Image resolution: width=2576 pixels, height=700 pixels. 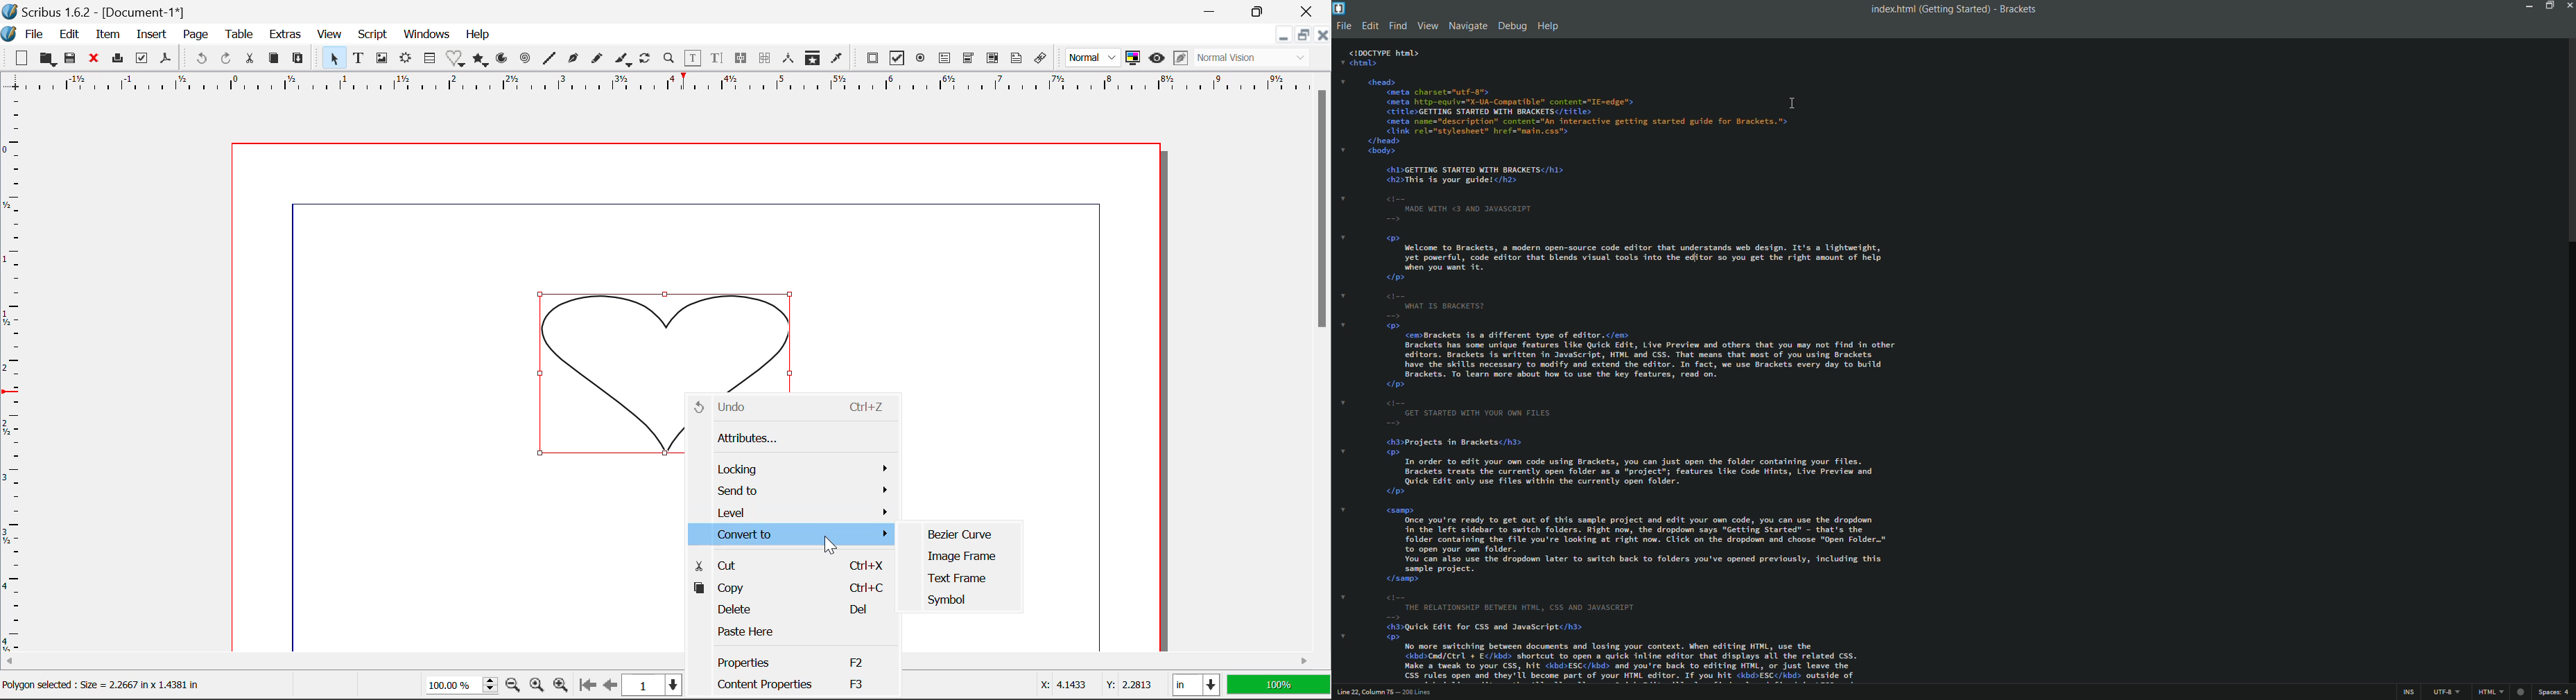 I want to click on Horizontal Page Margins, so click(x=12, y=376).